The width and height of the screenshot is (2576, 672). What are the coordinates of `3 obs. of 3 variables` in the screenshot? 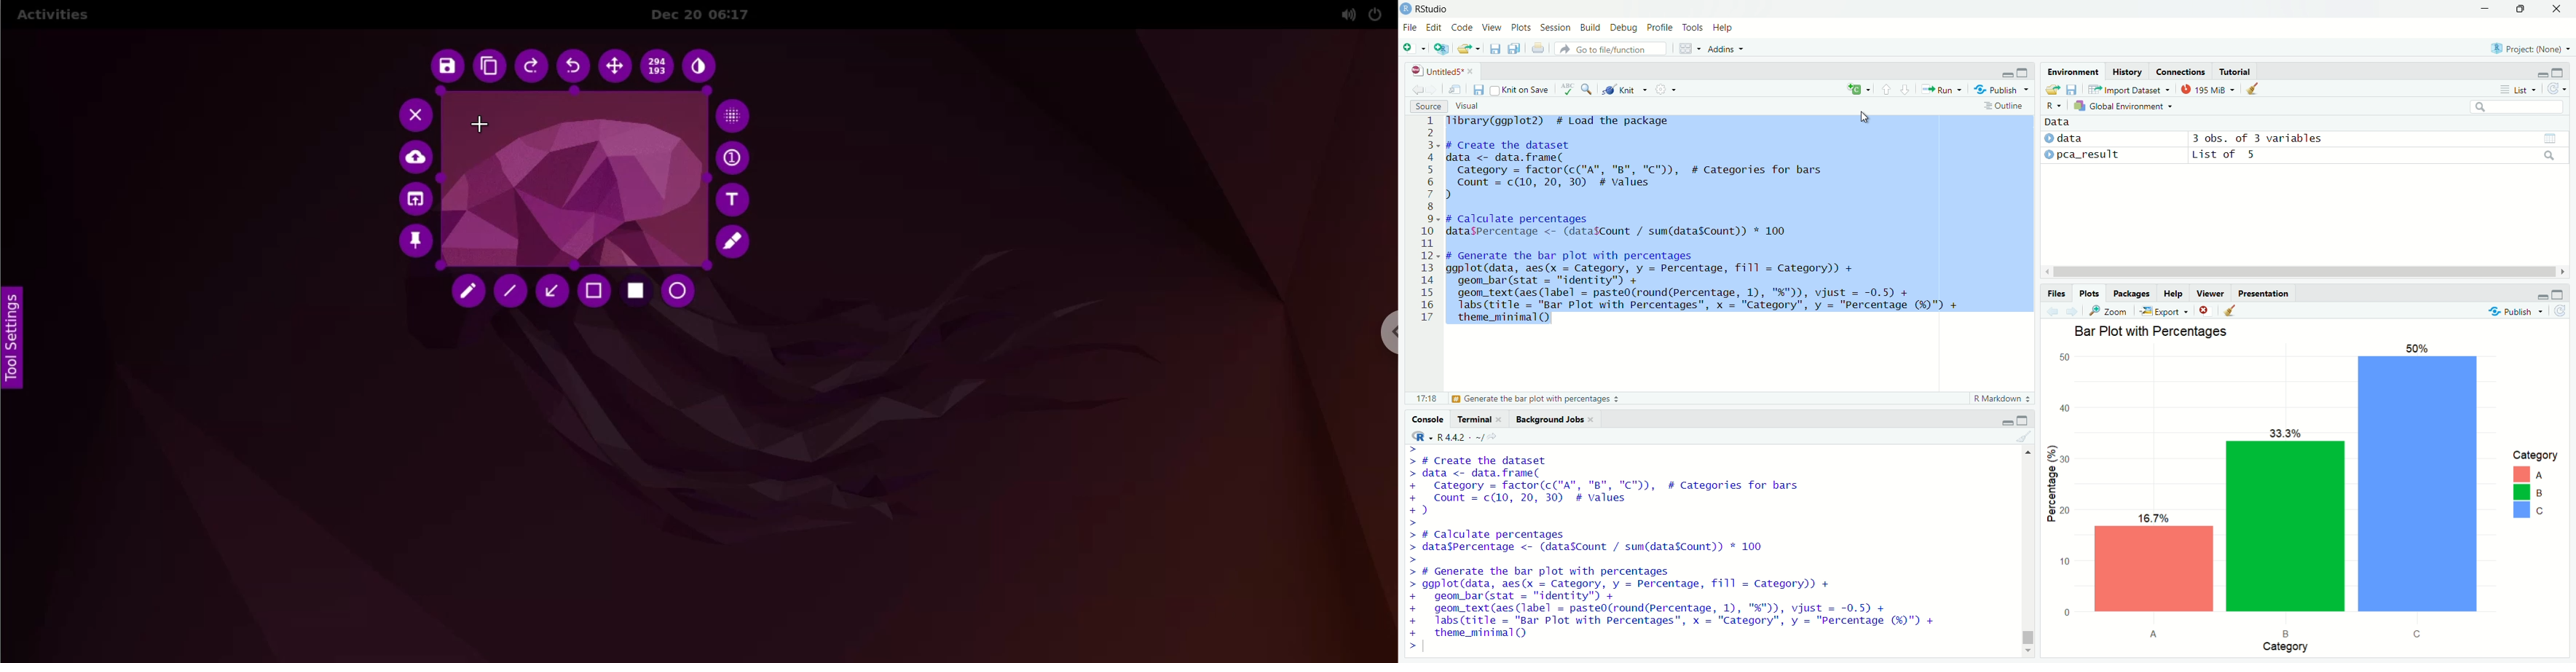 It's located at (2378, 138).